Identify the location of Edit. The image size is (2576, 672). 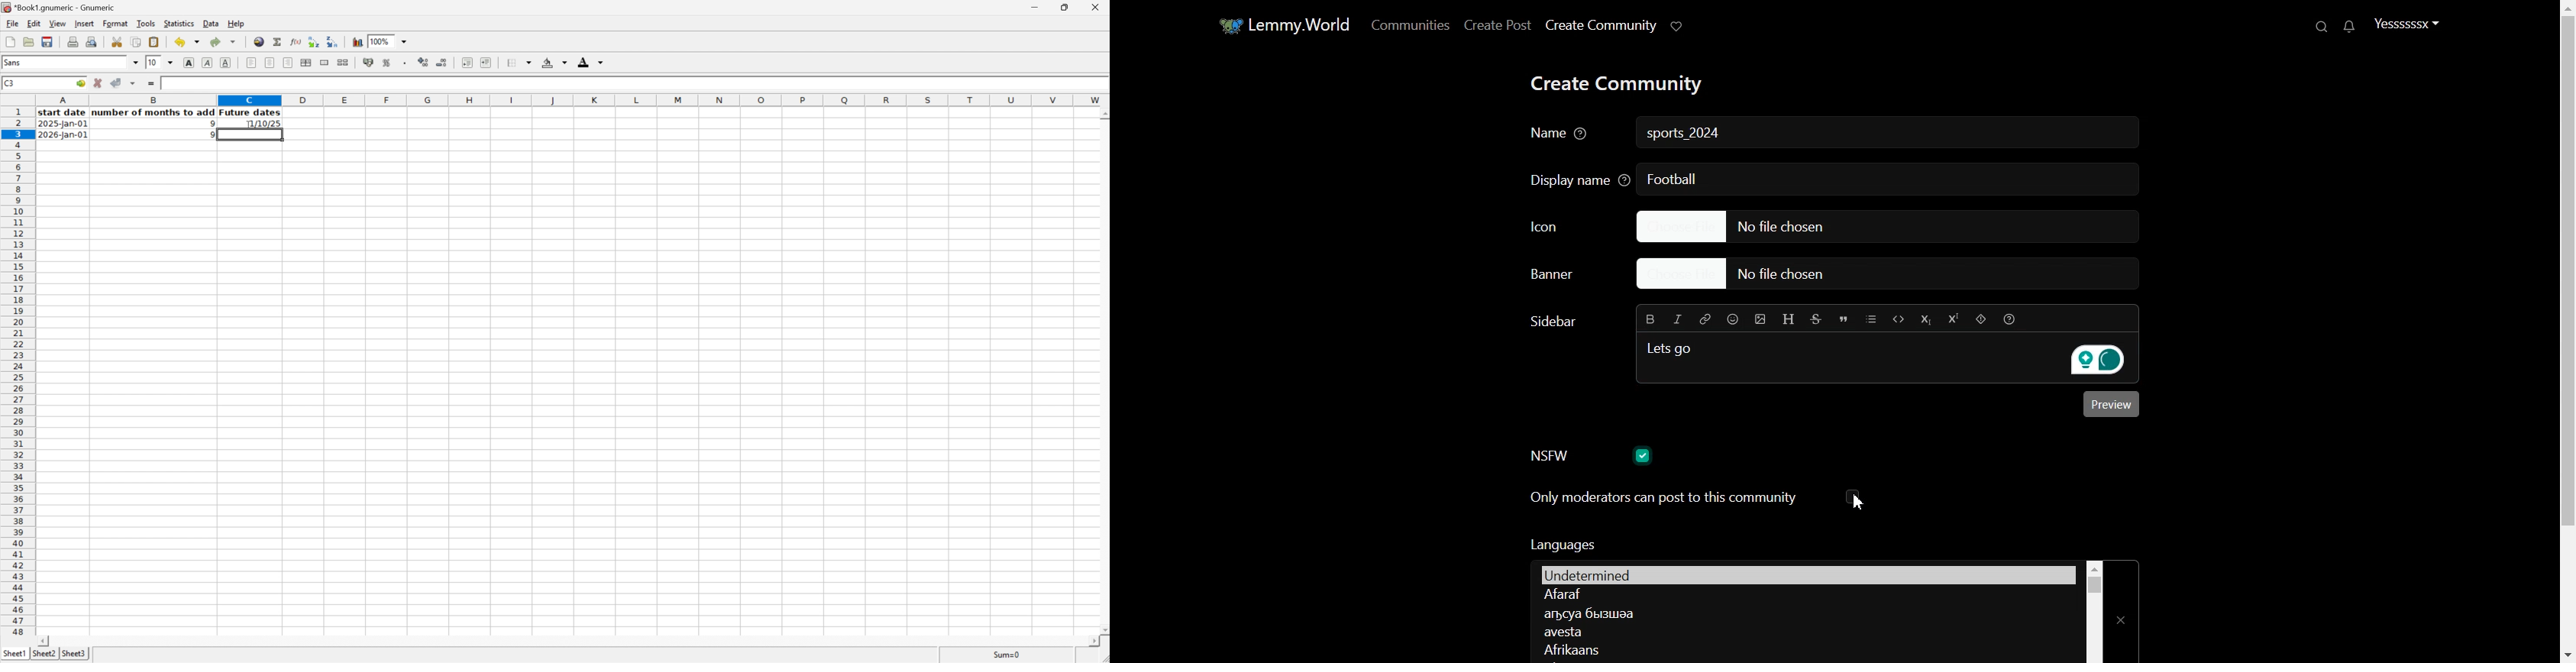
(34, 23).